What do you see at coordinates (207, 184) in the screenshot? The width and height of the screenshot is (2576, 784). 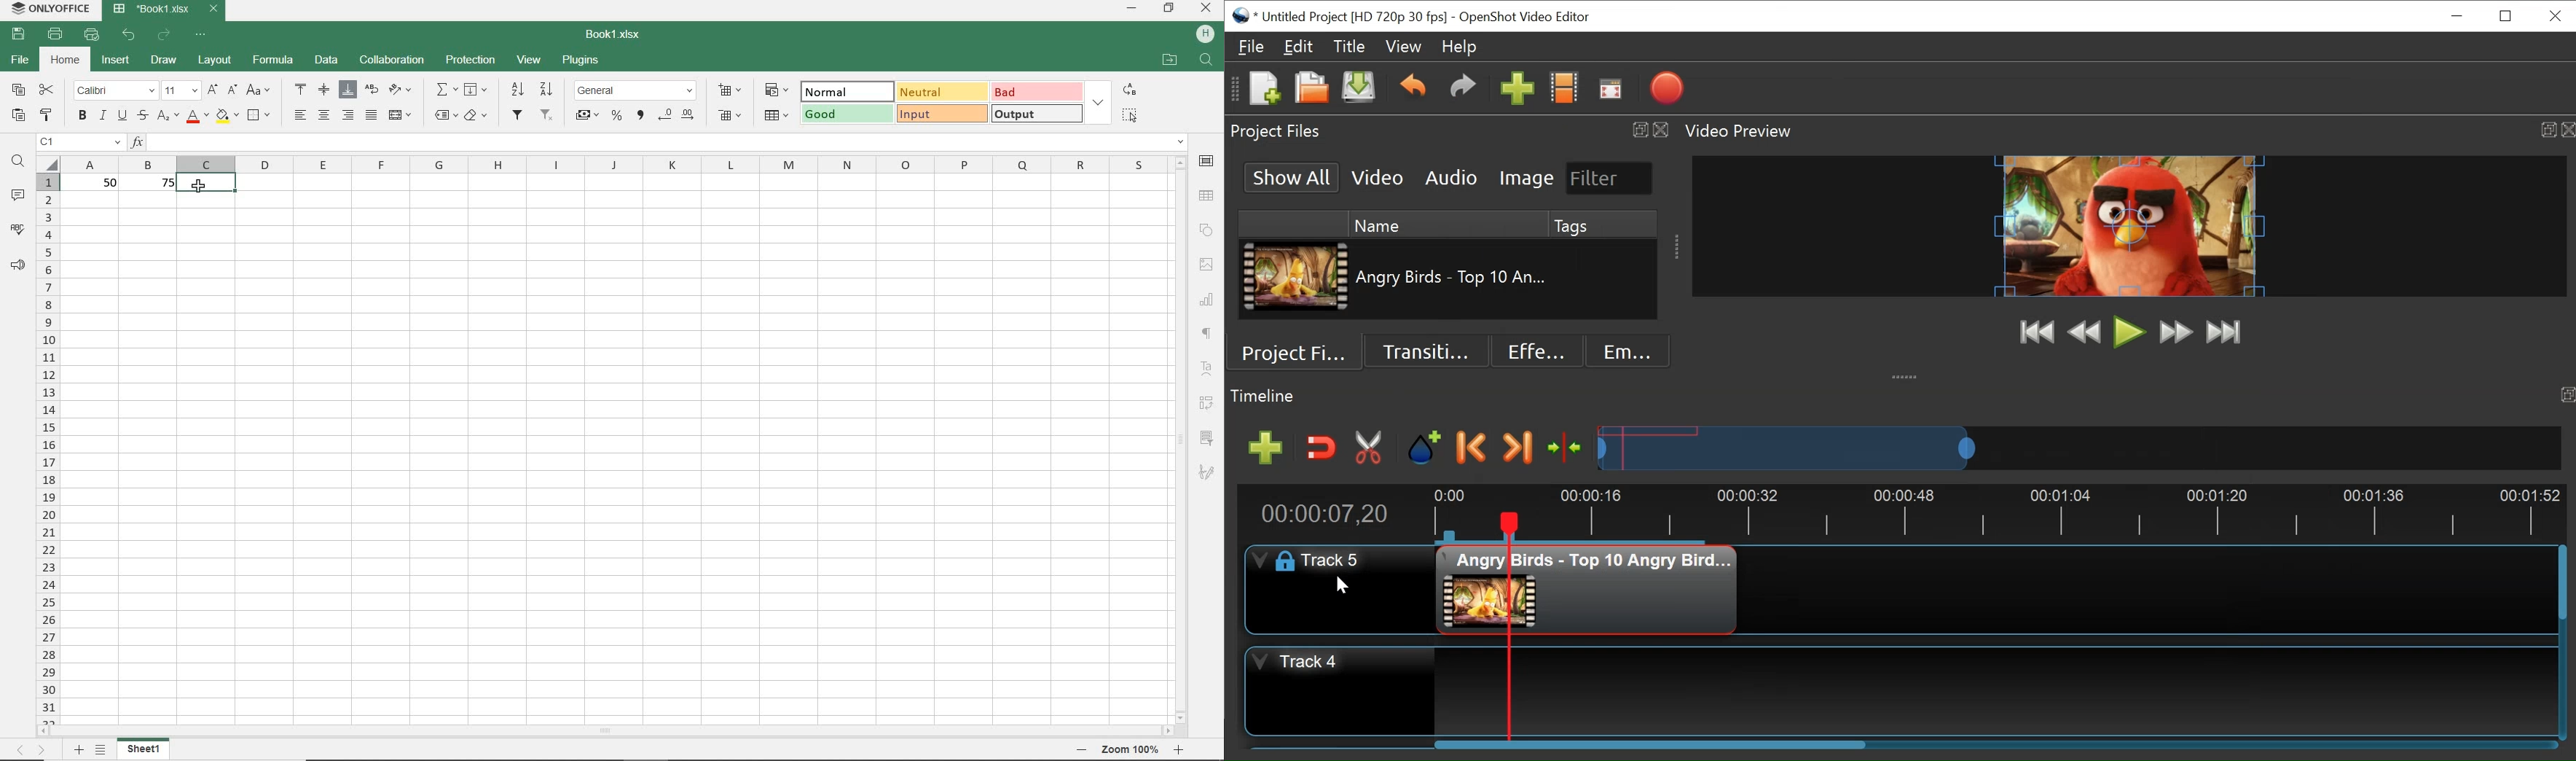 I see `selected cell` at bounding box center [207, 184].